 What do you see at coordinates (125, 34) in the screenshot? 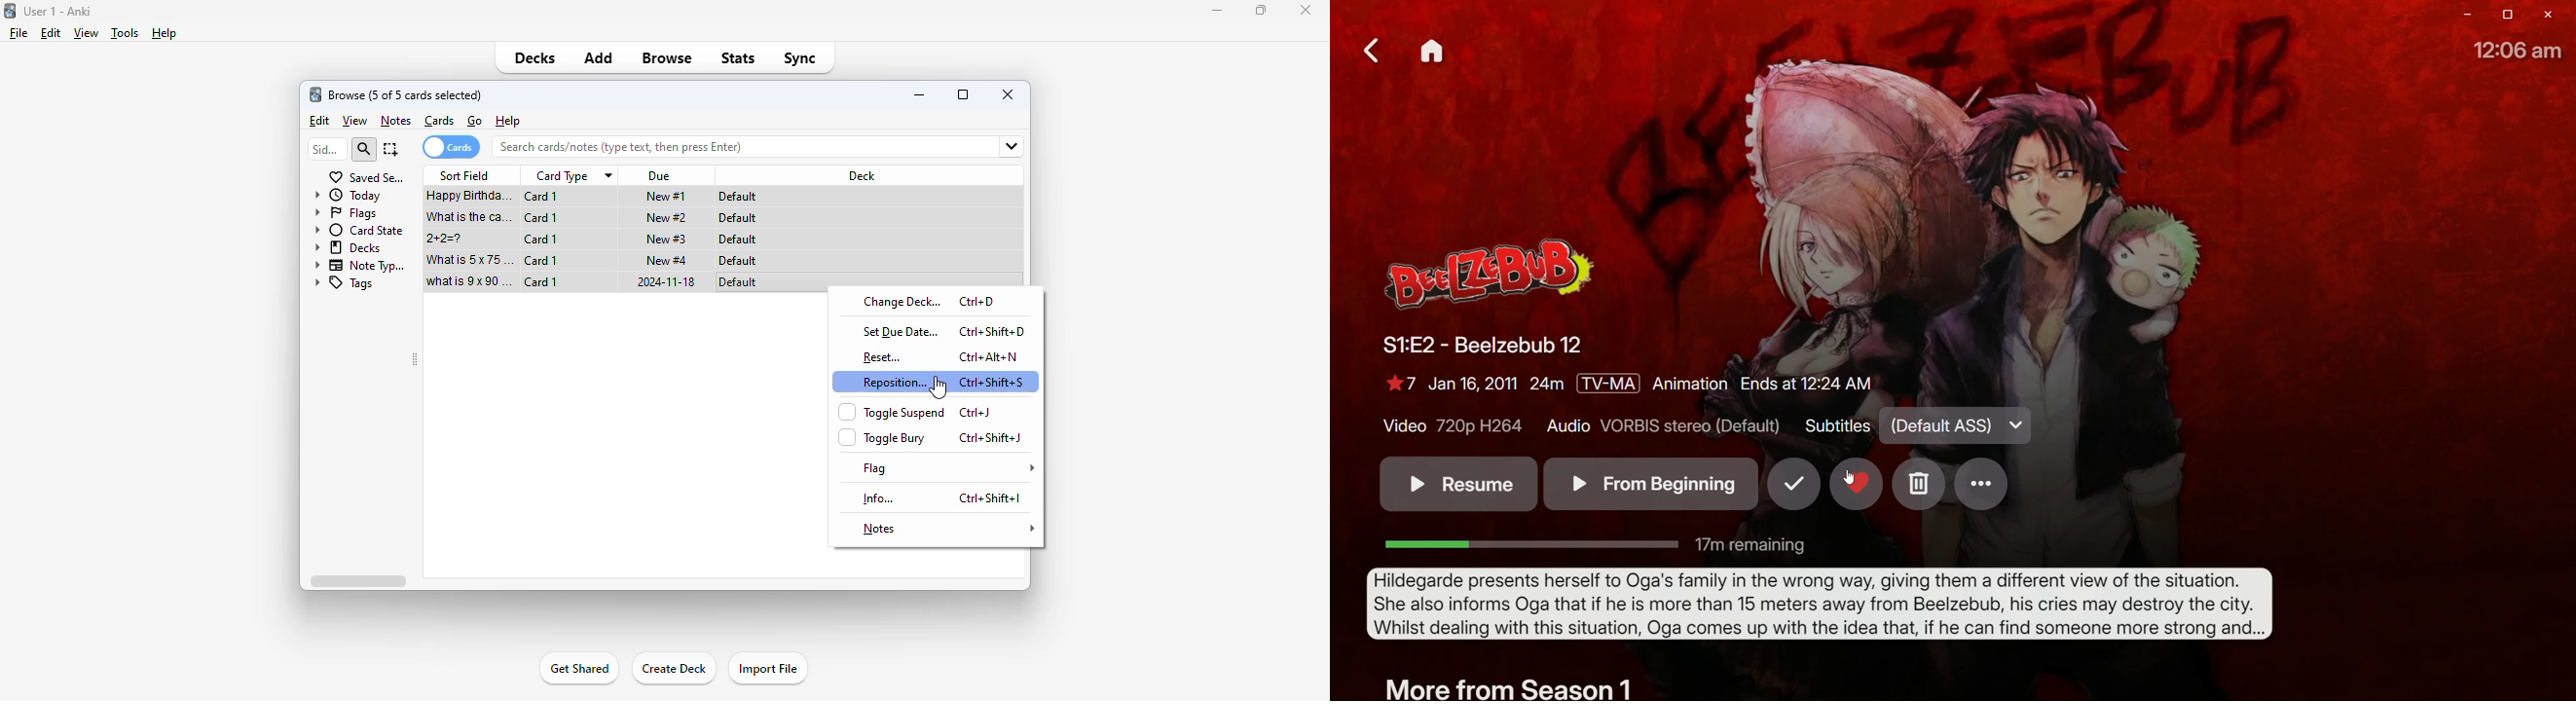
I see `tools` at bounding box center [125, 34].